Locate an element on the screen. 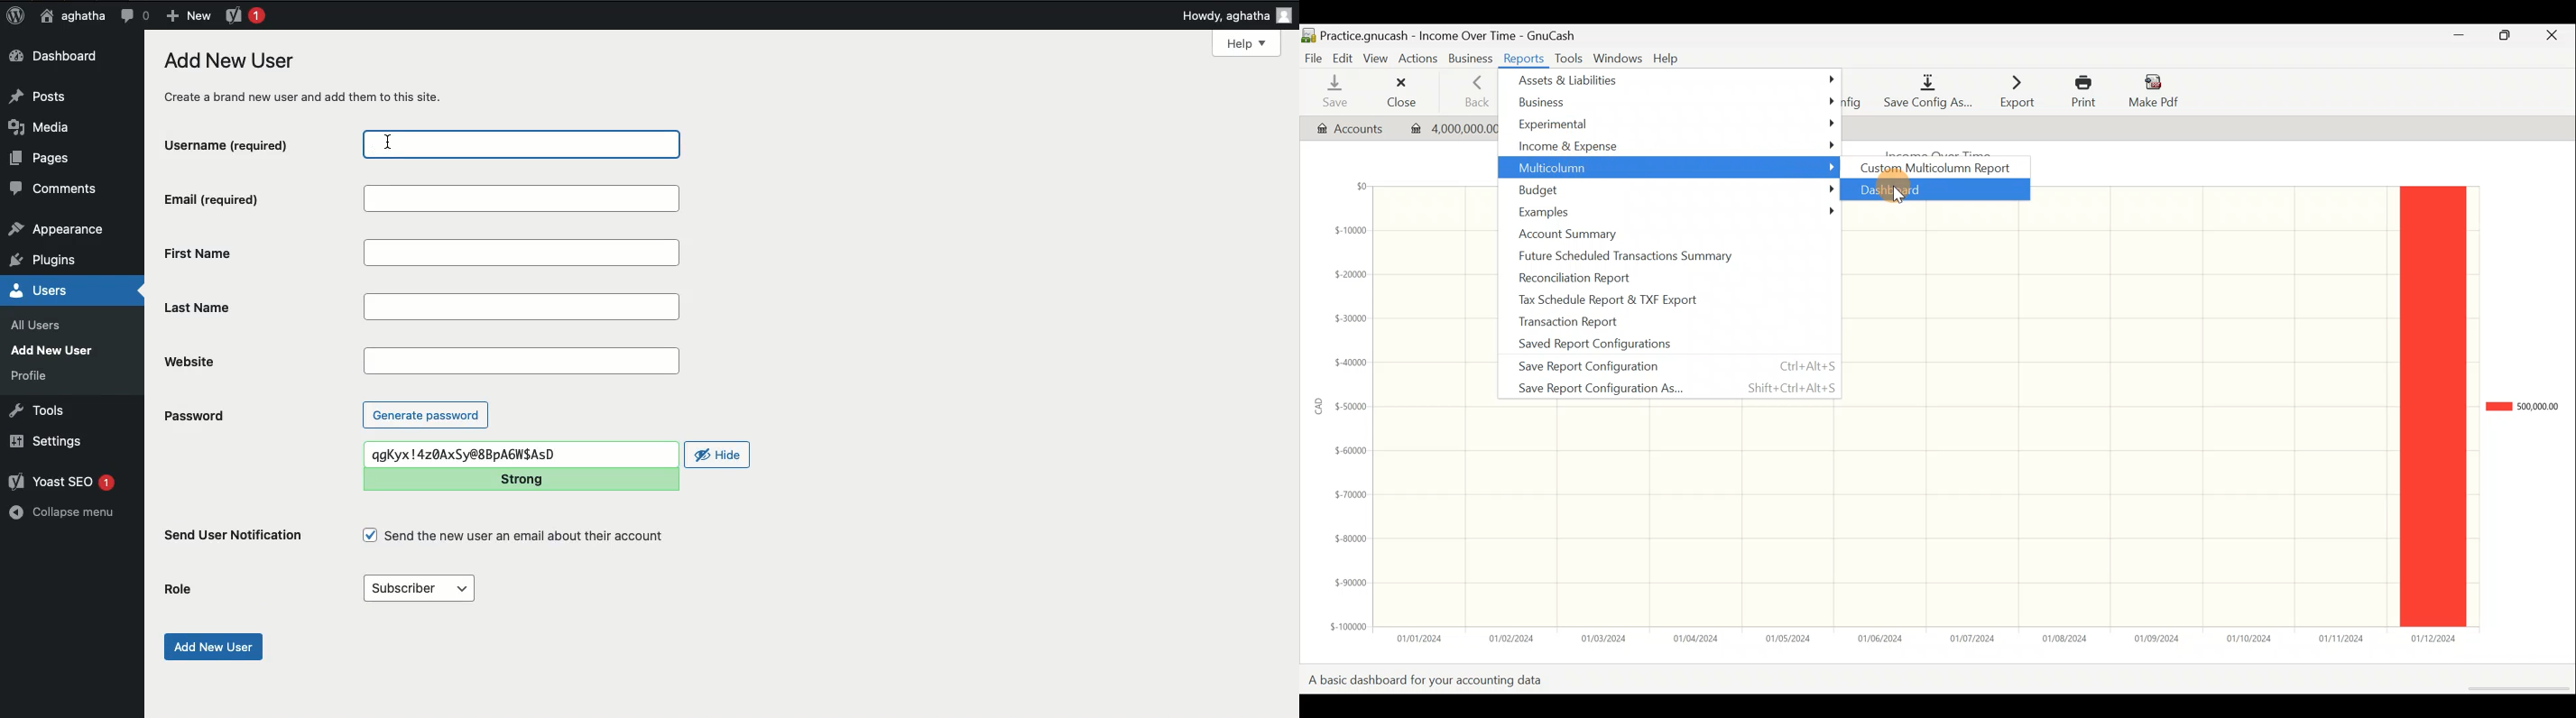  Save is located at coordinates (1335, 93).